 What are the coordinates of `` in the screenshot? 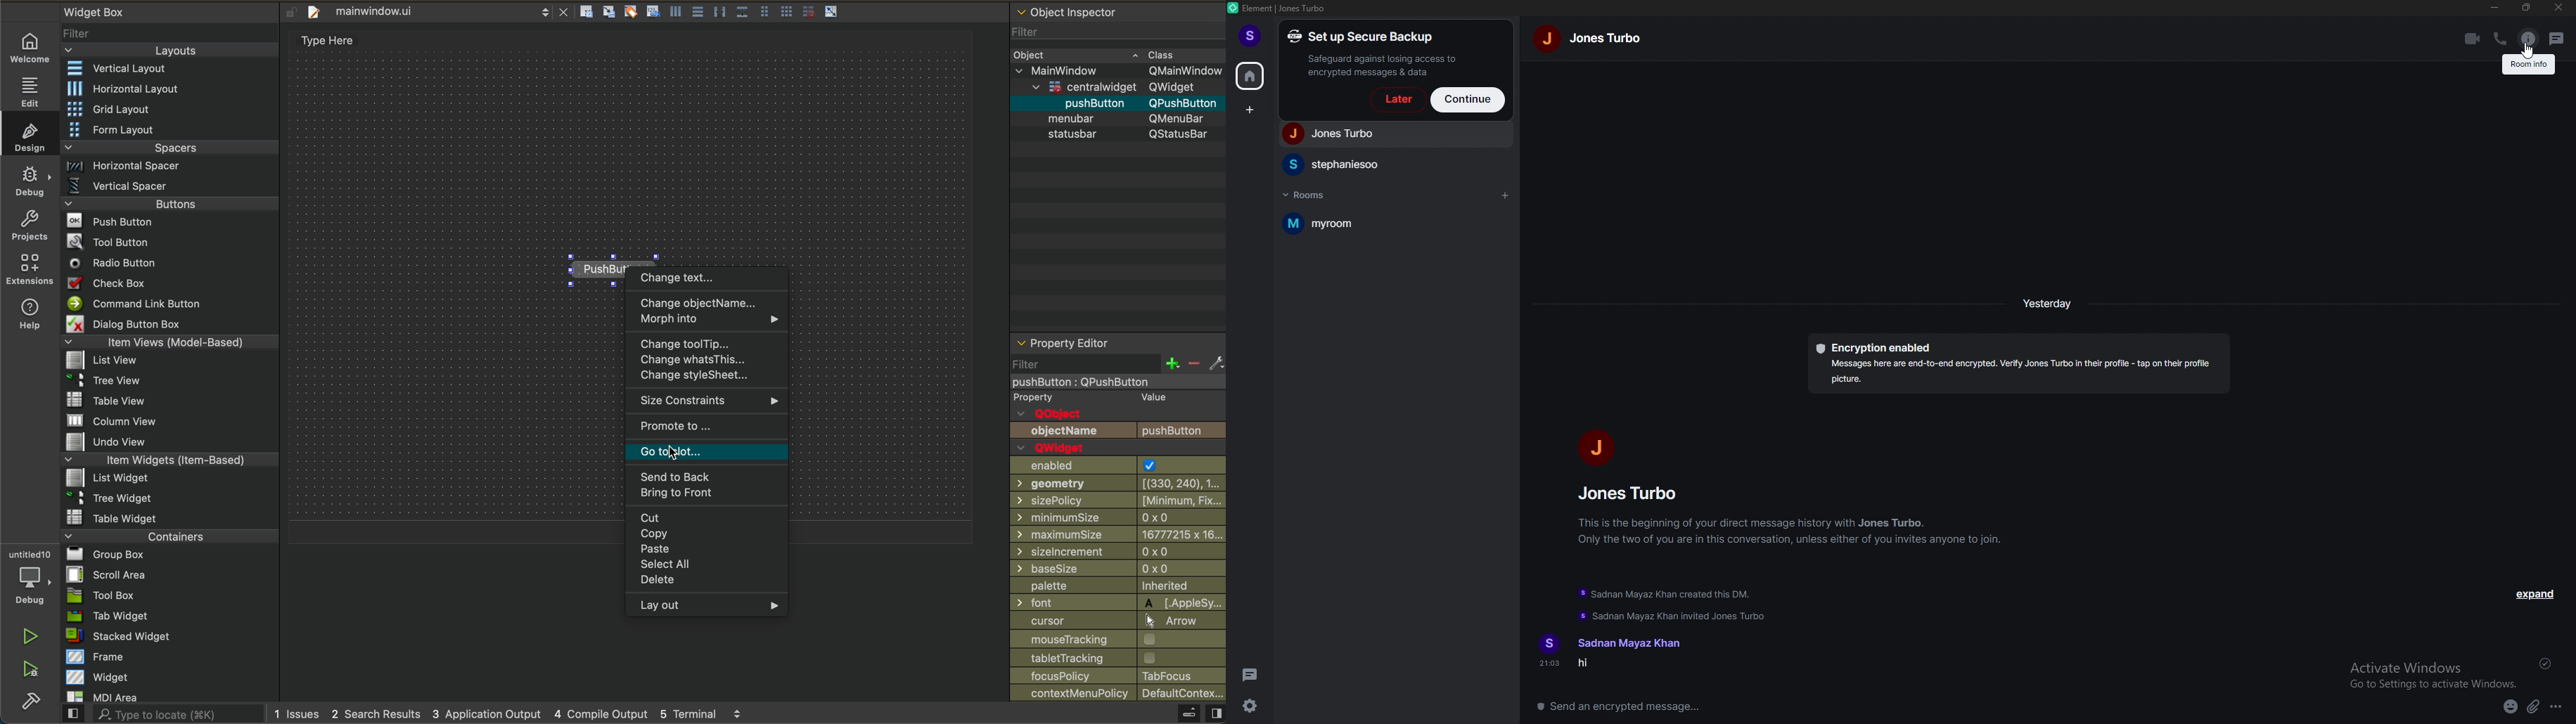 It's located at (724, 10).